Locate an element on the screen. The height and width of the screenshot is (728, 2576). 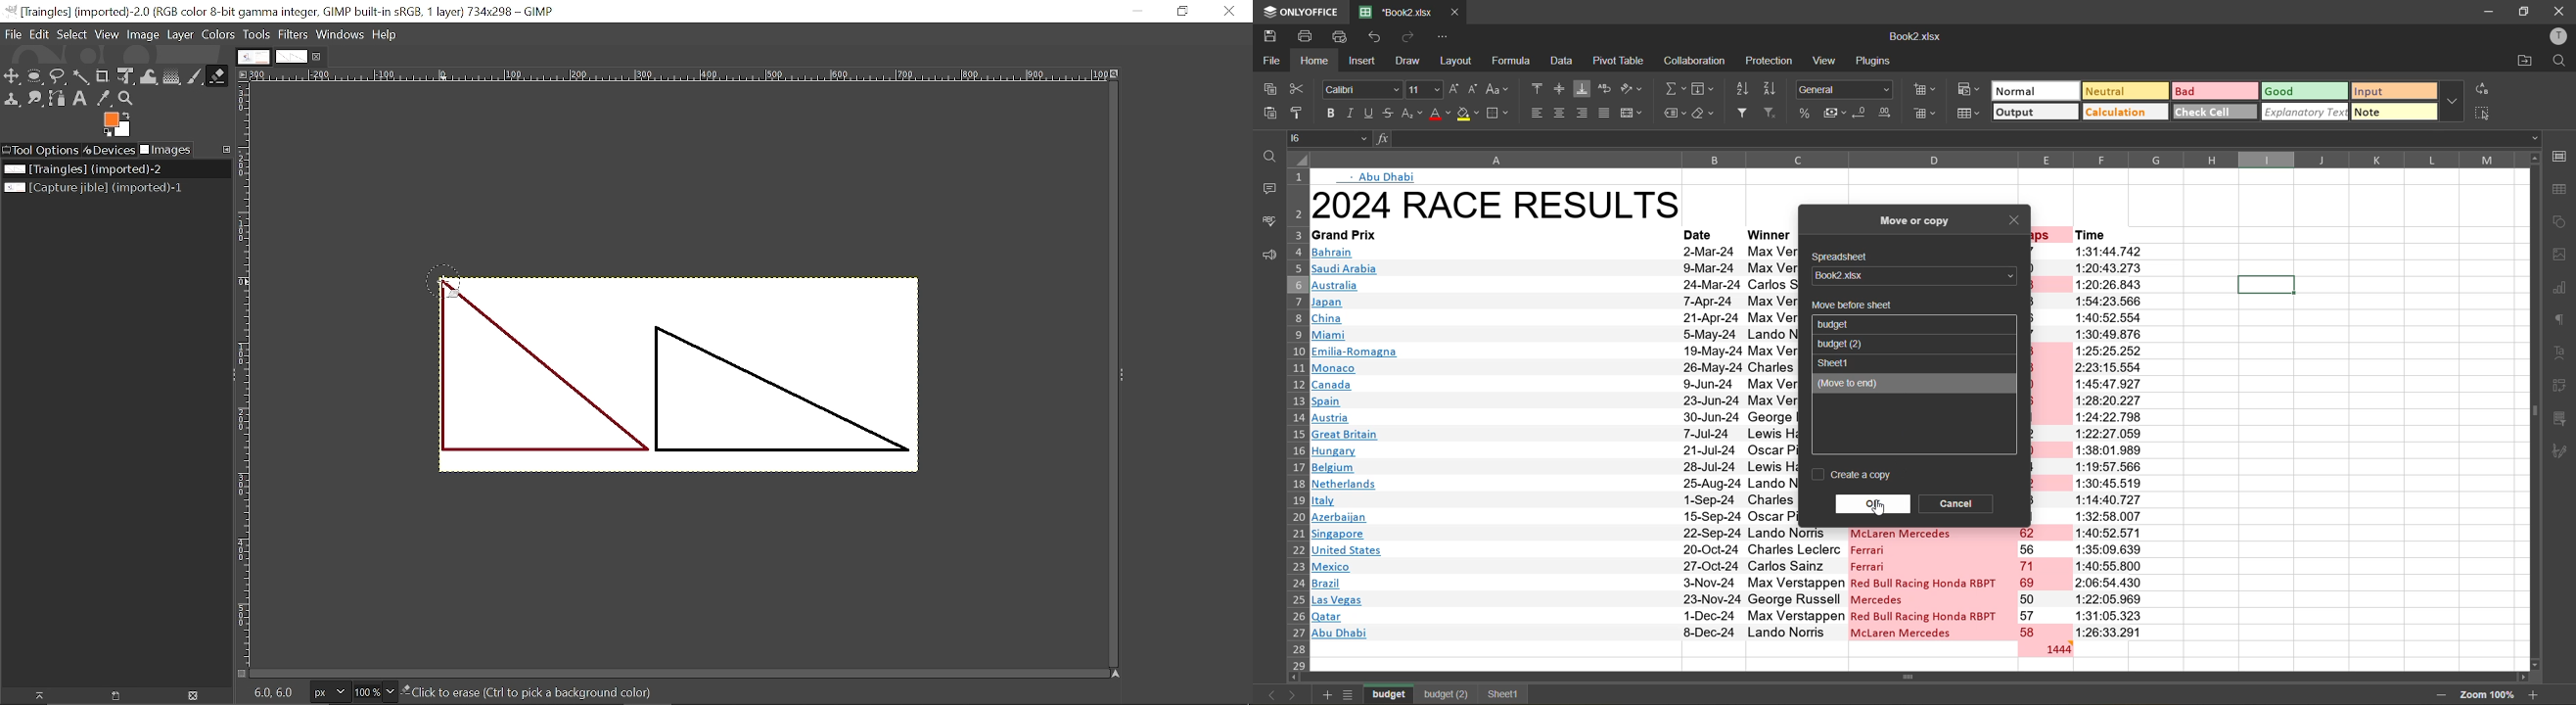
Gradient tool is located at coordinates (172, 76).